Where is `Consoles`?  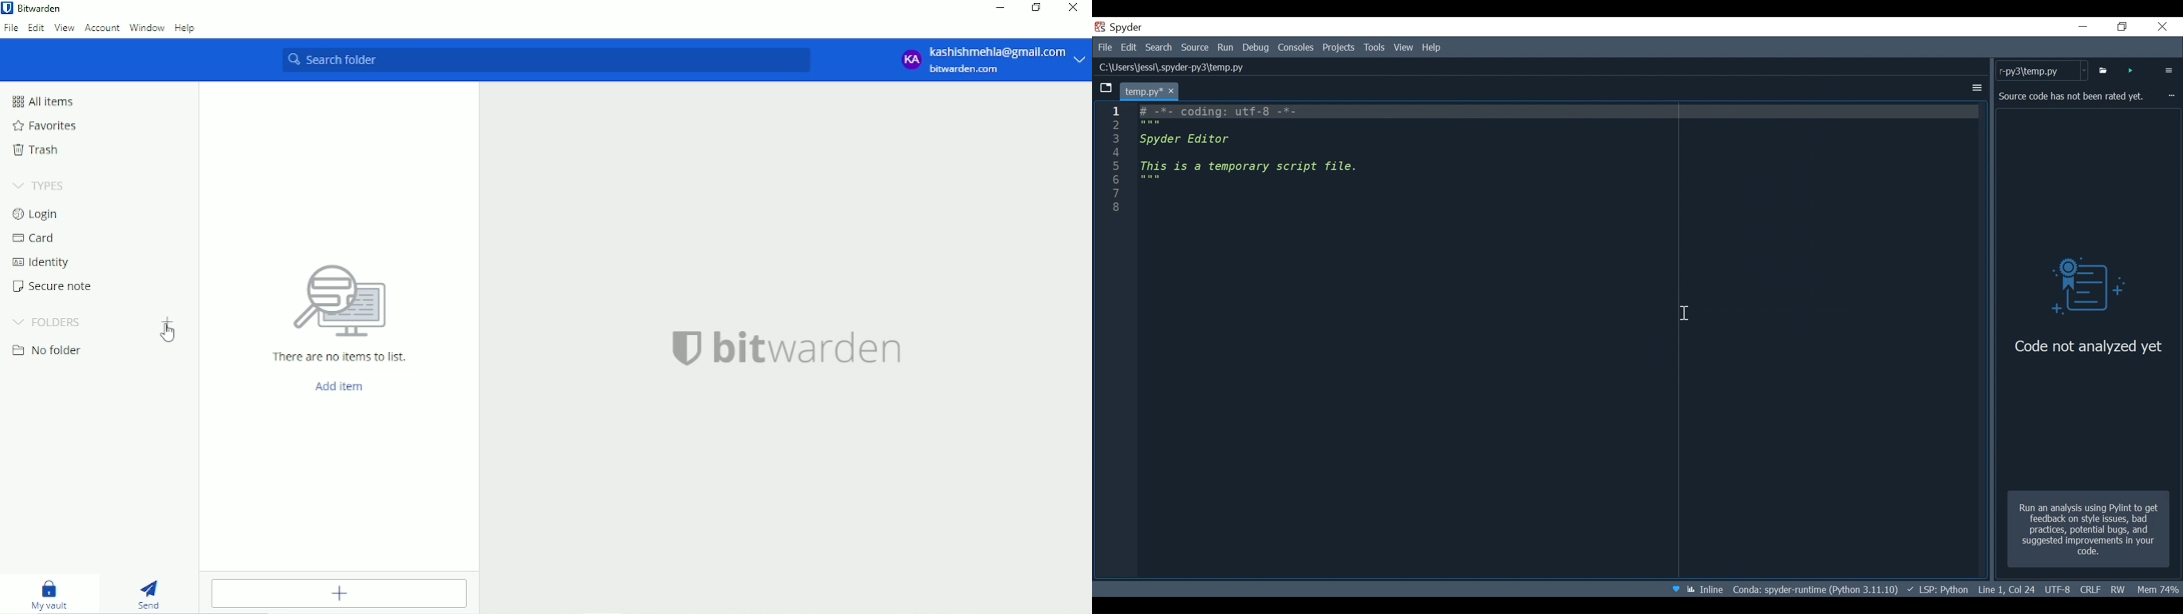 Consoles is located at coordinates (1297, 48).